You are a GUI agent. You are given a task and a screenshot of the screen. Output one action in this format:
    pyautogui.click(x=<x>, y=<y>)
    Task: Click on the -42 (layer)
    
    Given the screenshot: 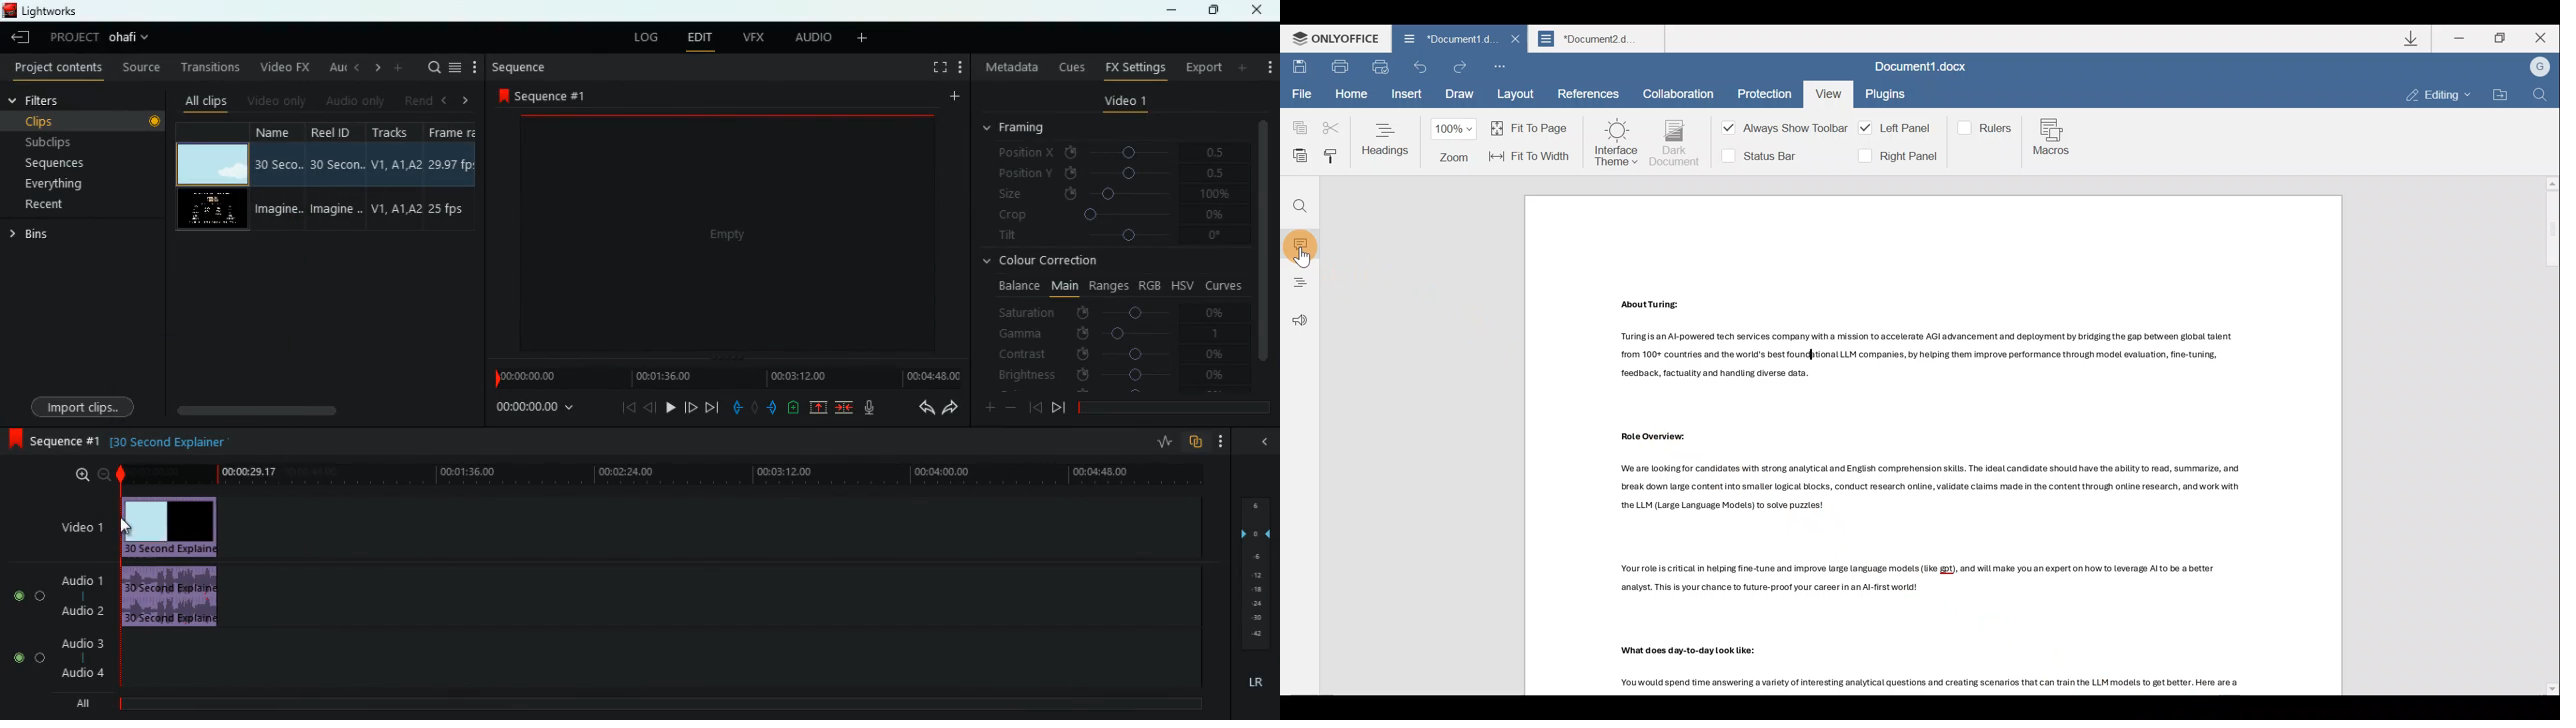 What is the action you would take?
    pyautogui.click(x=1258, y=634)
    